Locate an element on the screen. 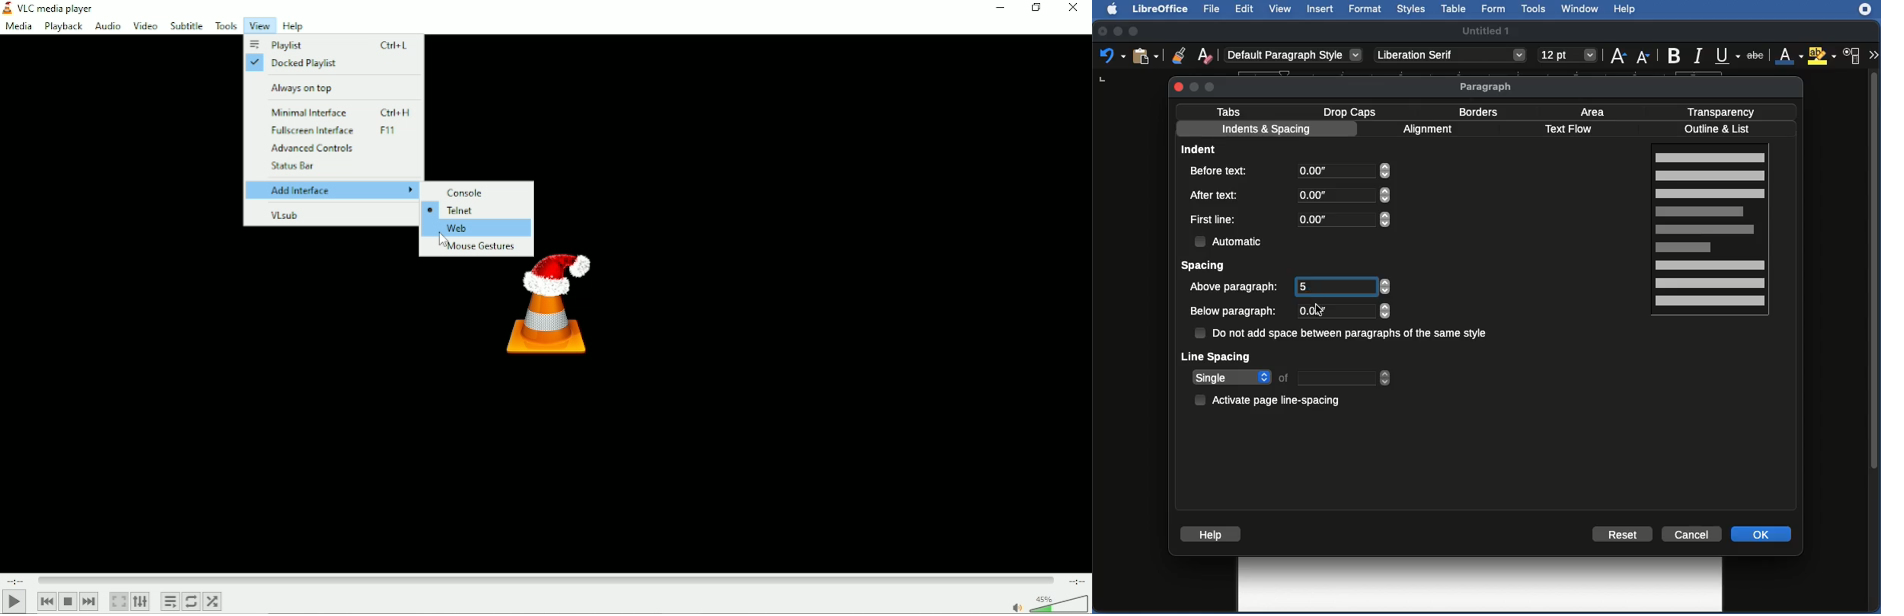 The image size is (1904, 616). 5 is located at coordinates (1337, 286).